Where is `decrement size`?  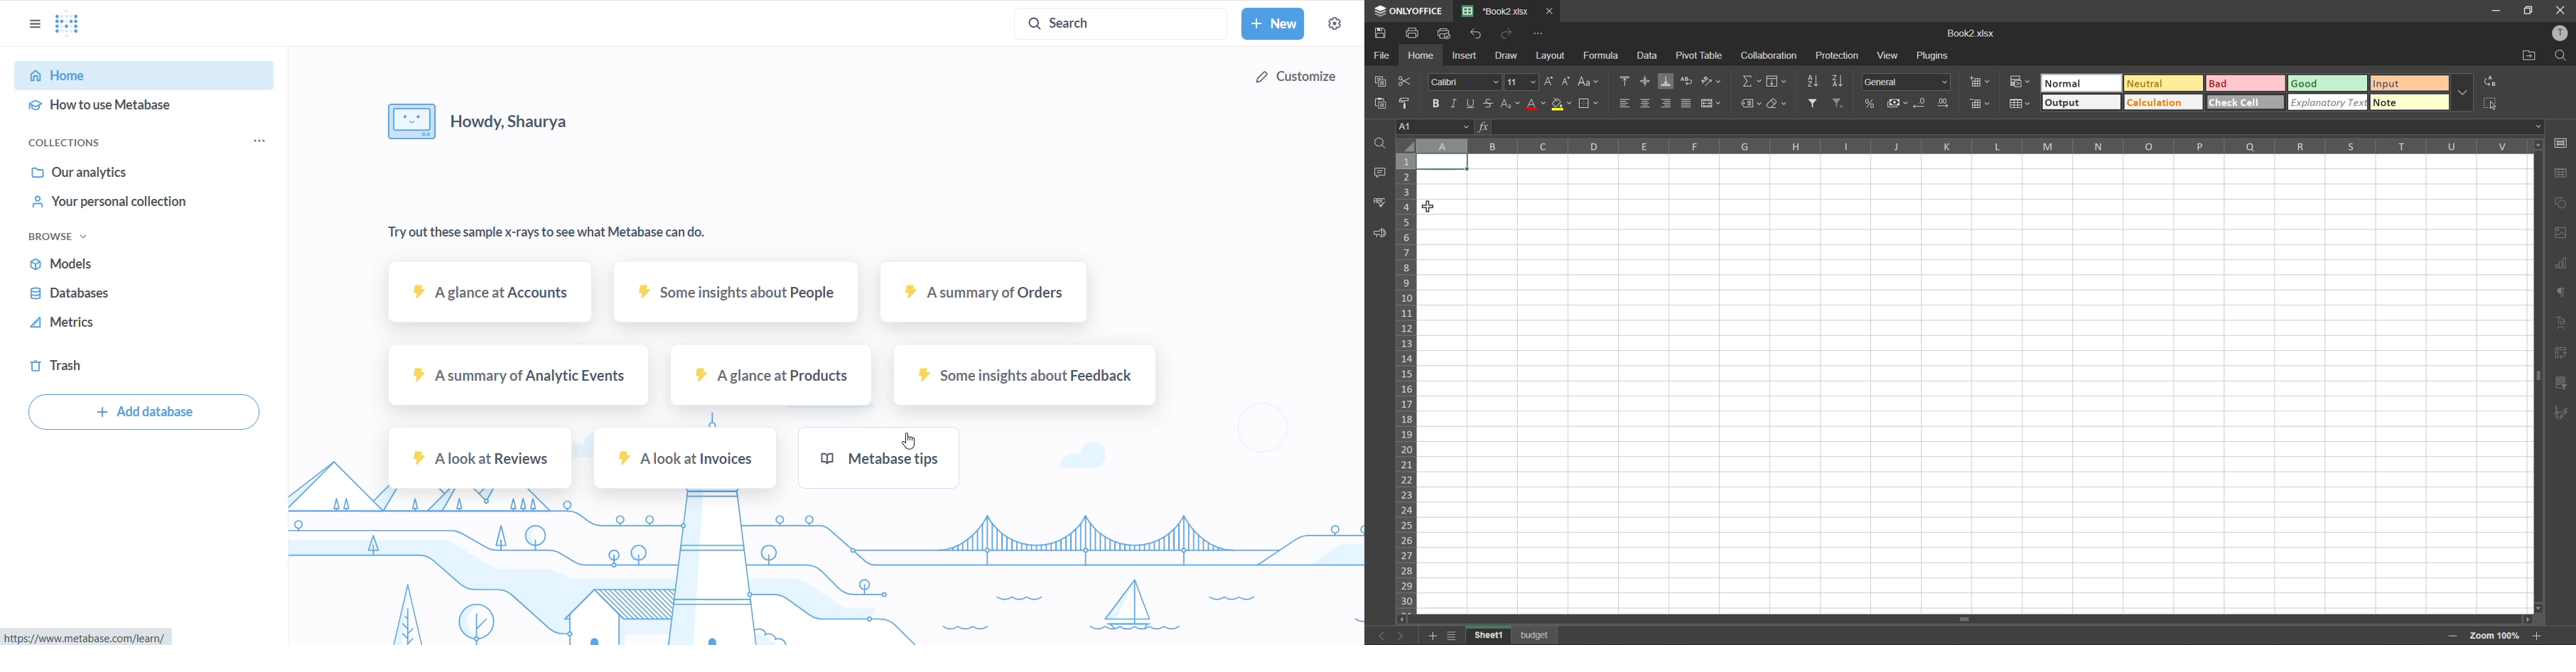 decrement size is located at coordinates (1570, 83).